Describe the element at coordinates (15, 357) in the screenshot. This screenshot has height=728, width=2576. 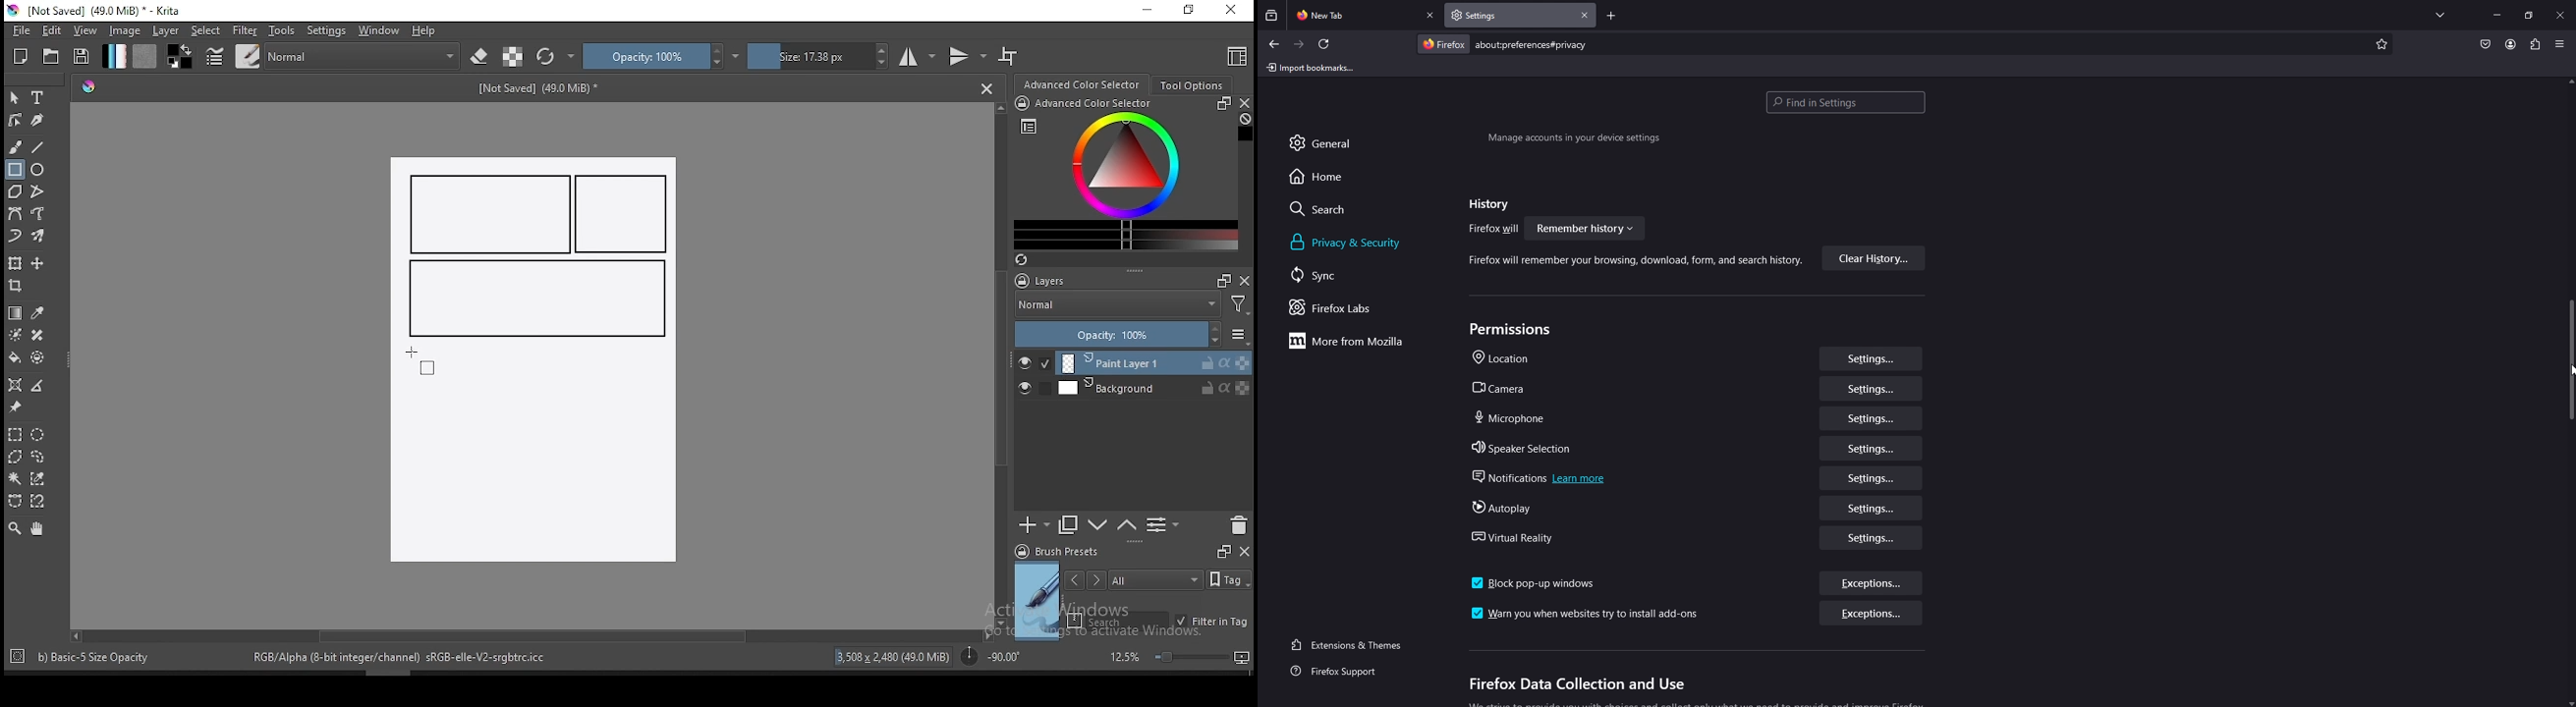
I see `paint bucket tool` at that location.